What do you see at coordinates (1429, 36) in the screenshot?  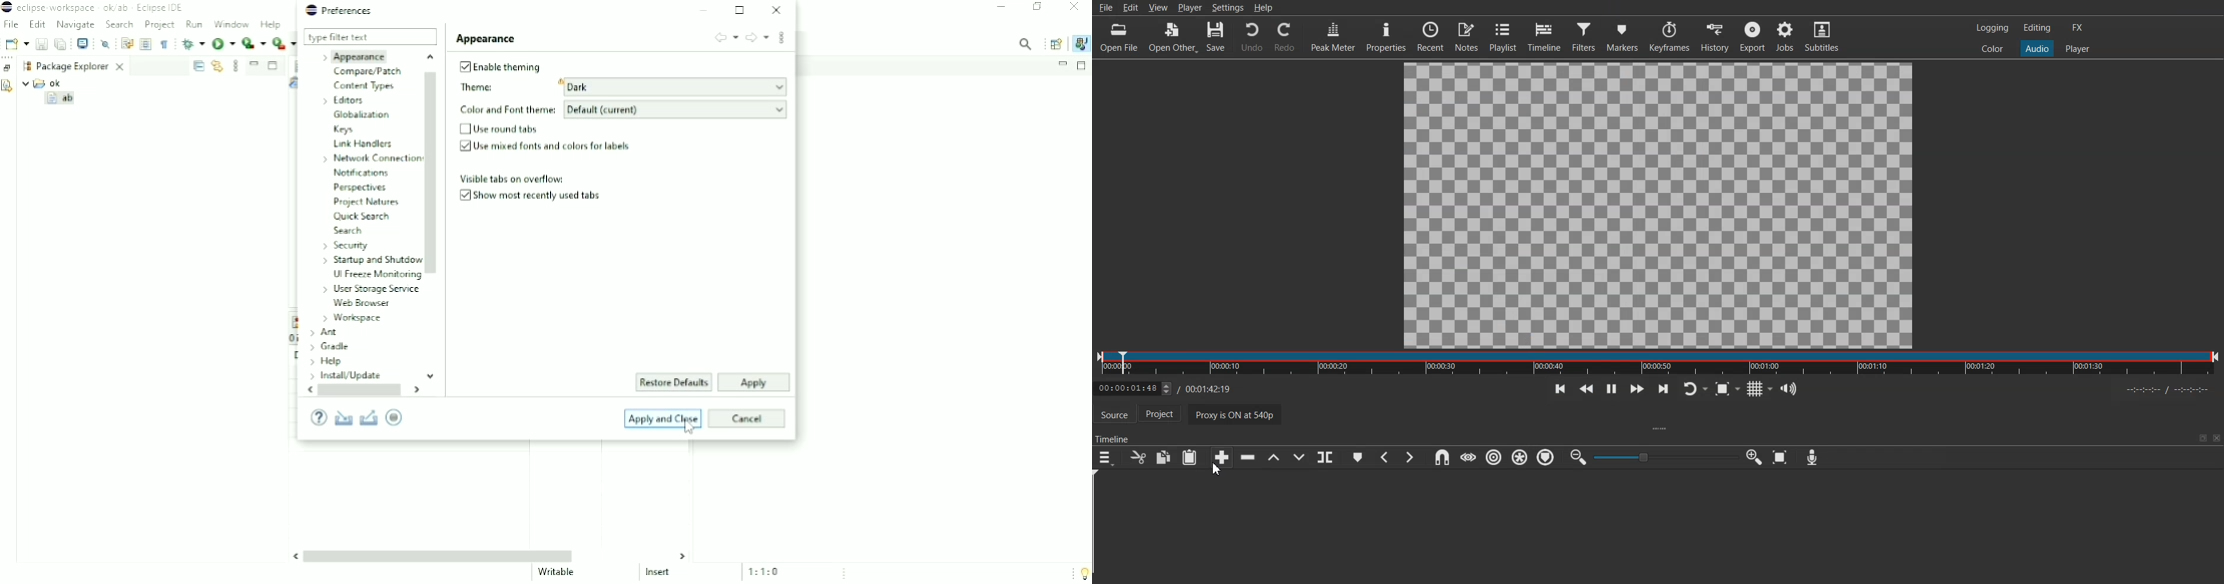 I see `Recent` at bounding box center [1429, 36].